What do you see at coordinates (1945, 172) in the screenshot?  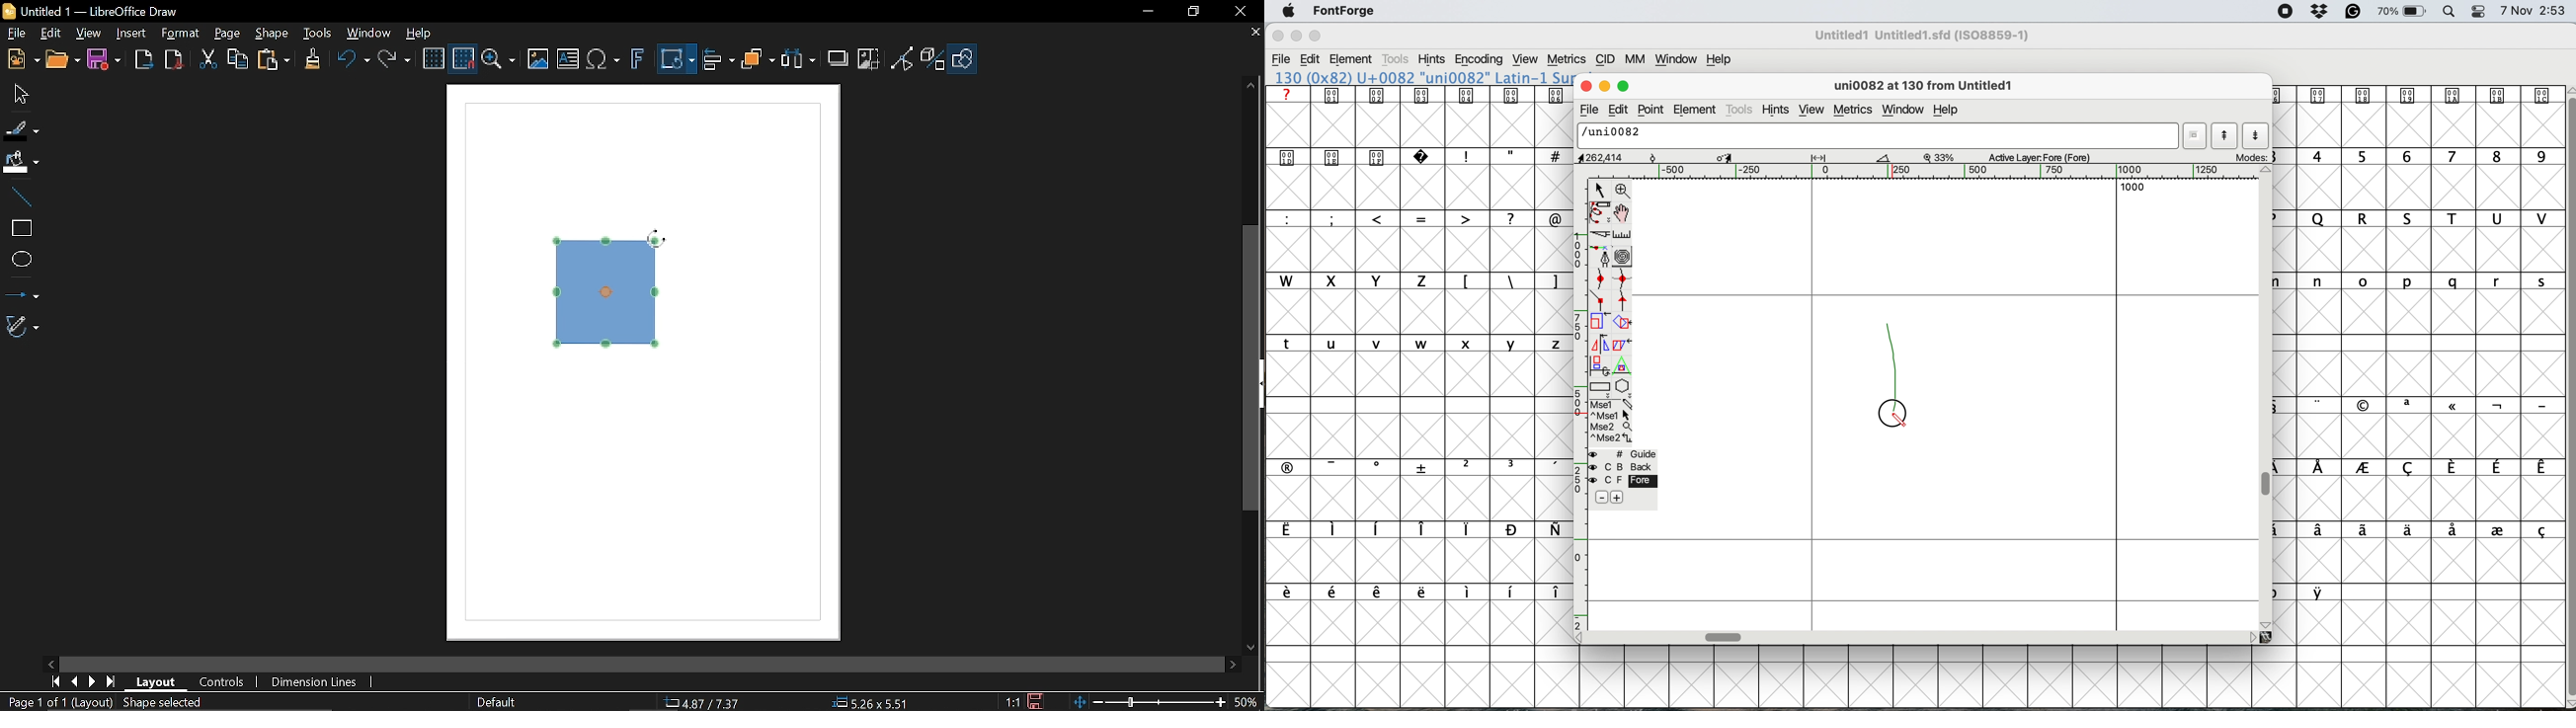 I see `horizontal scale` at bounding box center [1945, 172].